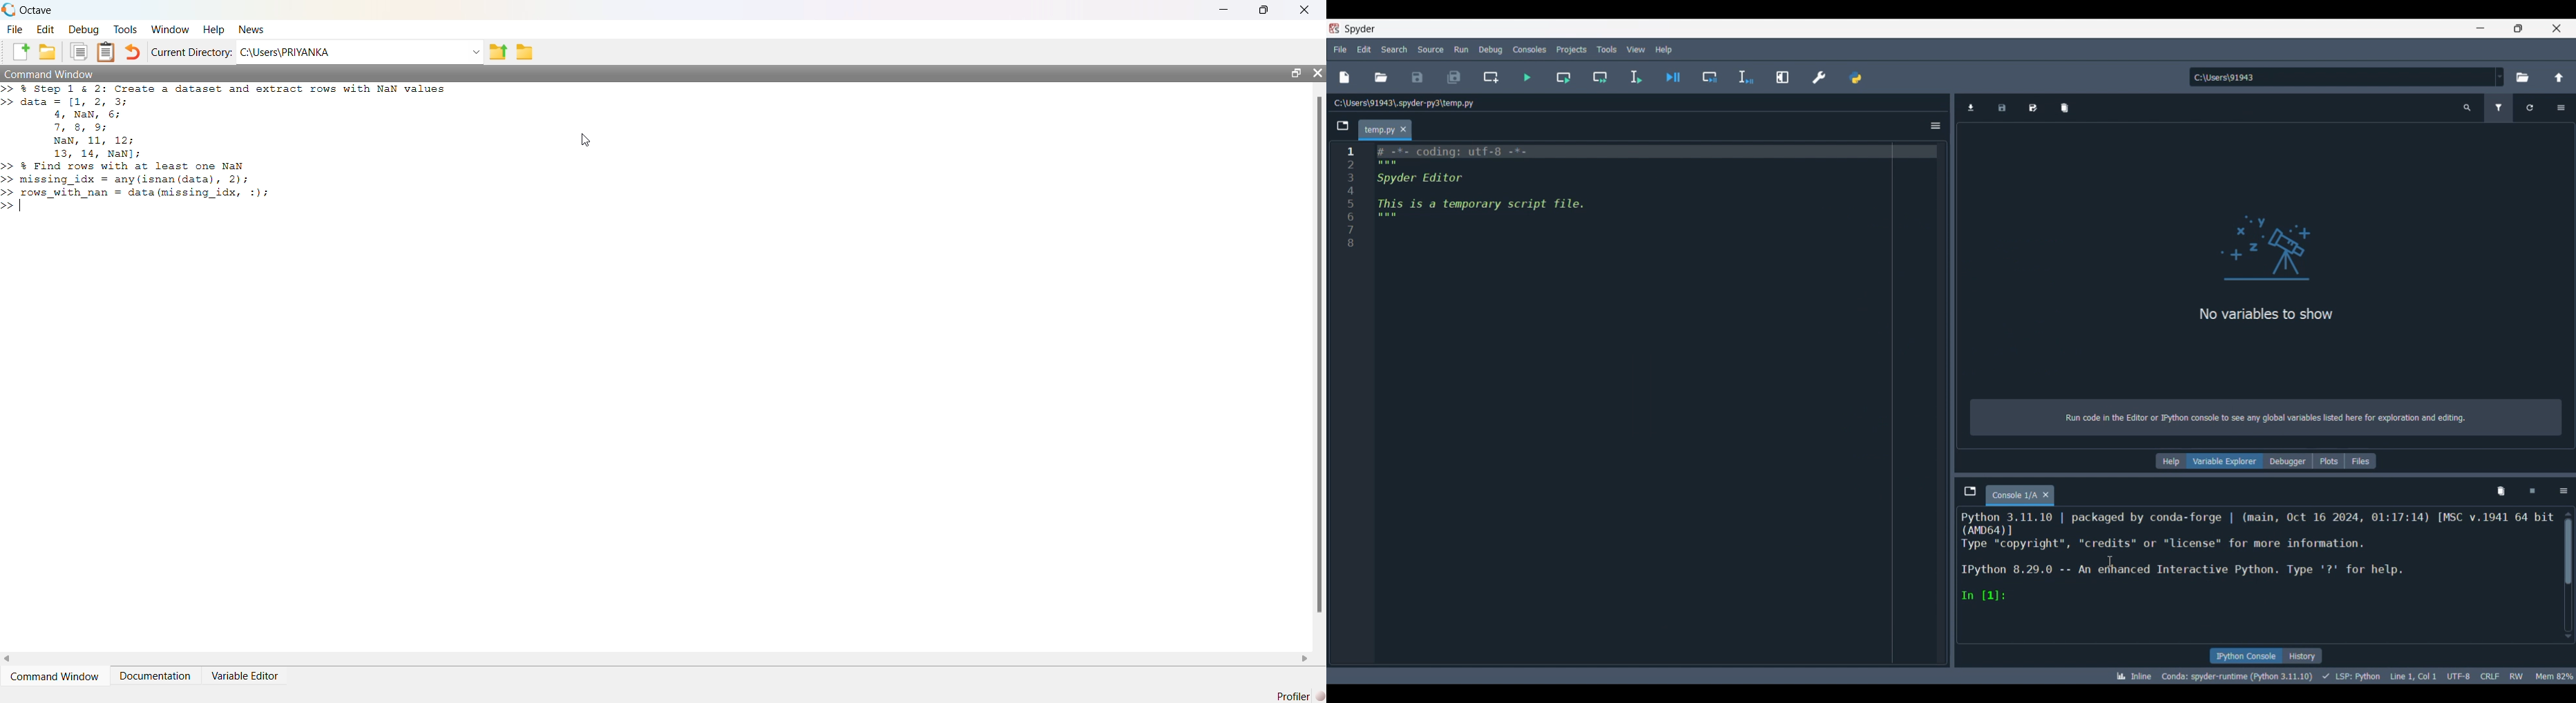 This screenshot has width=2576, height=728. What do you see at coordinates (2225, 461) in the screenshot?
I see `Variable explorer` at bounding box center [2225, 461].